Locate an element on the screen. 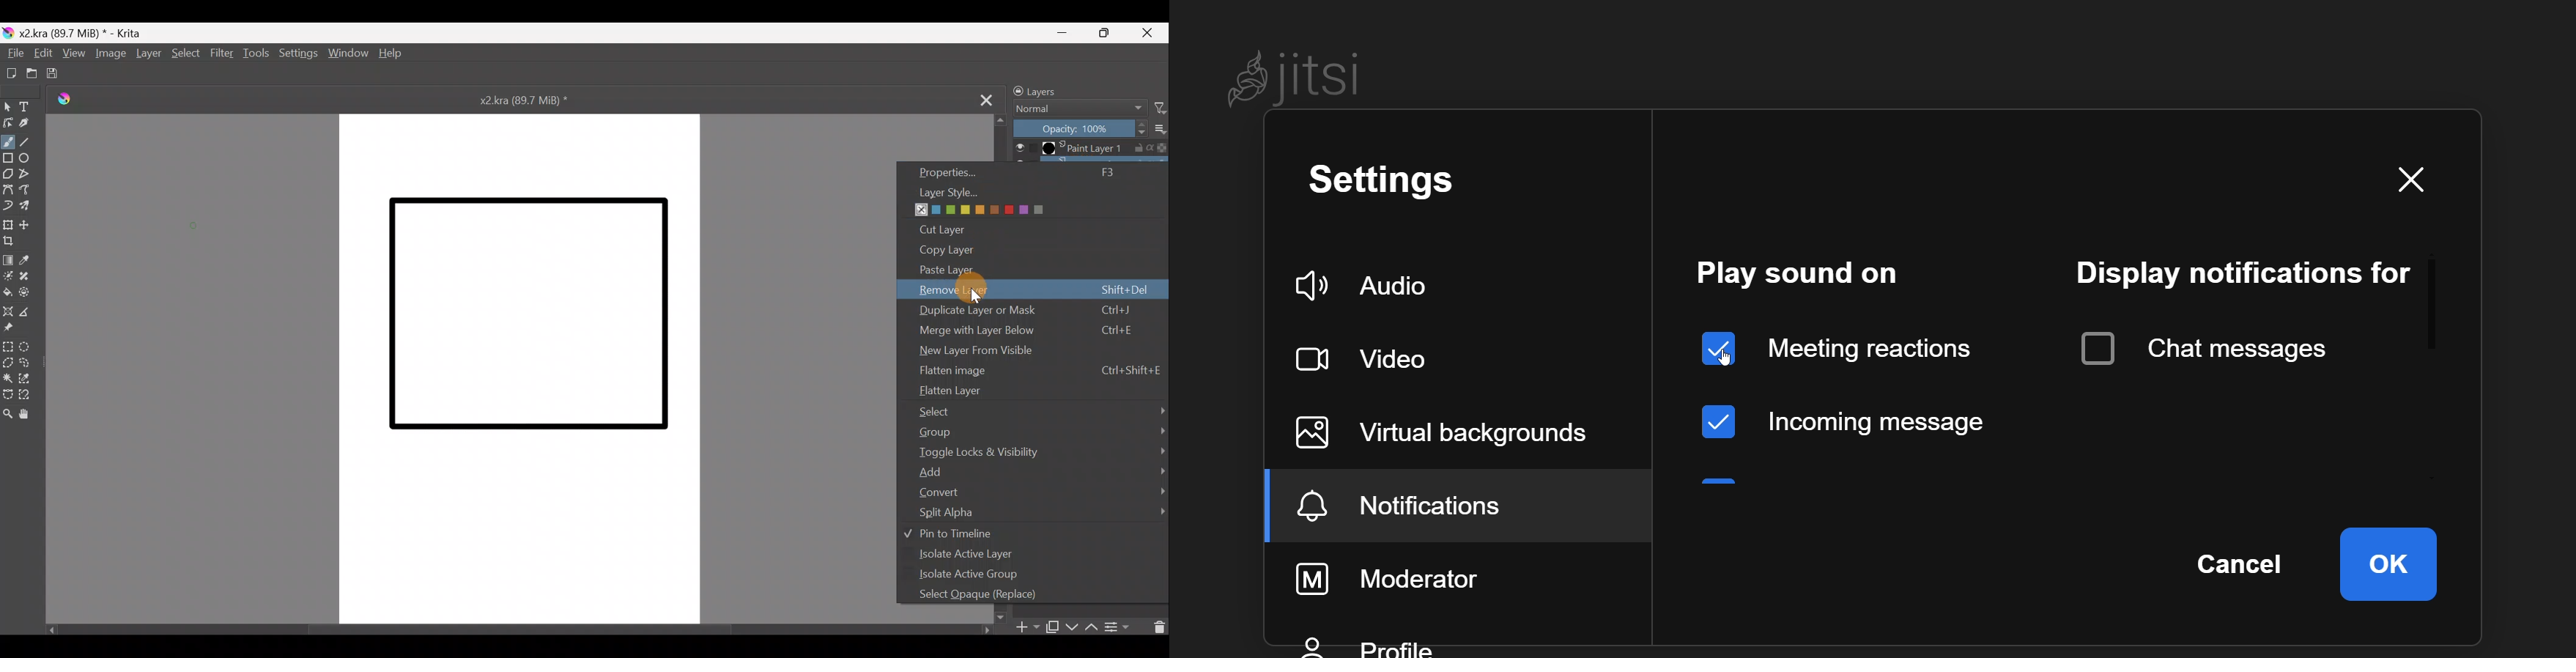 The height and width of the screenshot is (672, 2576). incoming message is located at coordinates (1841, 421).